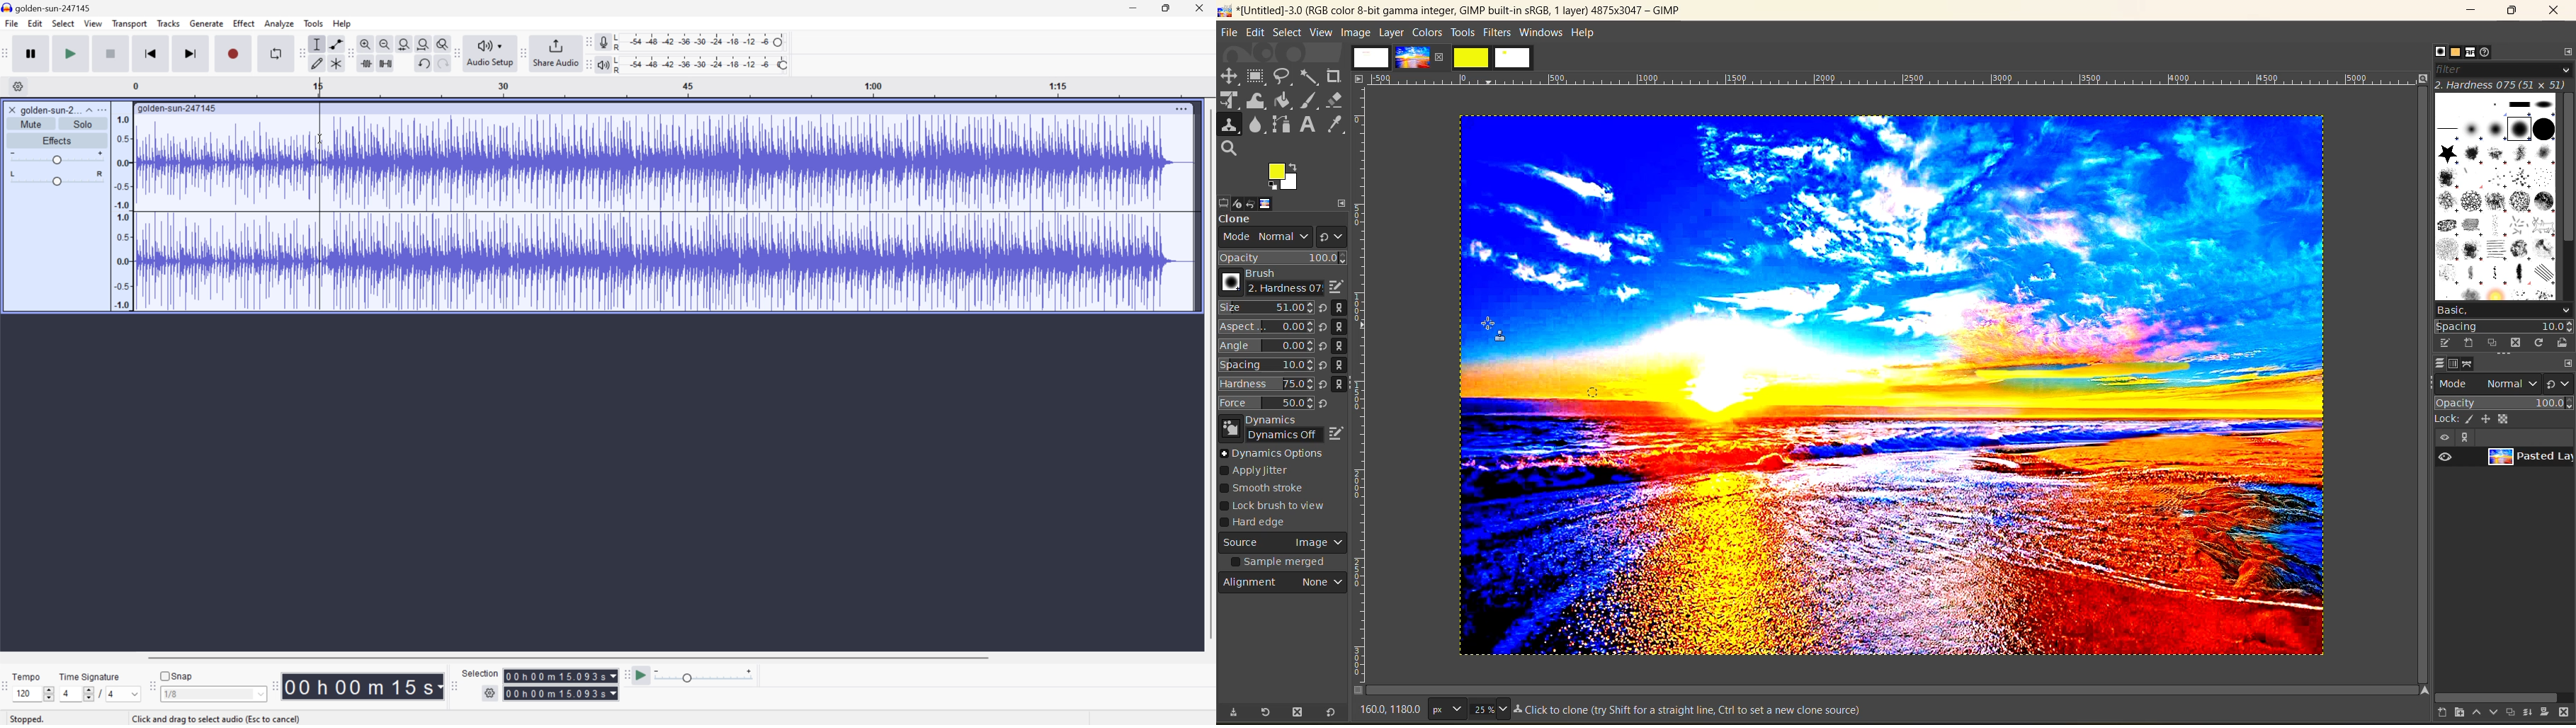 The height and width of the screenshot is (728, 2576). I want to click on Generate, so click(208, 23).